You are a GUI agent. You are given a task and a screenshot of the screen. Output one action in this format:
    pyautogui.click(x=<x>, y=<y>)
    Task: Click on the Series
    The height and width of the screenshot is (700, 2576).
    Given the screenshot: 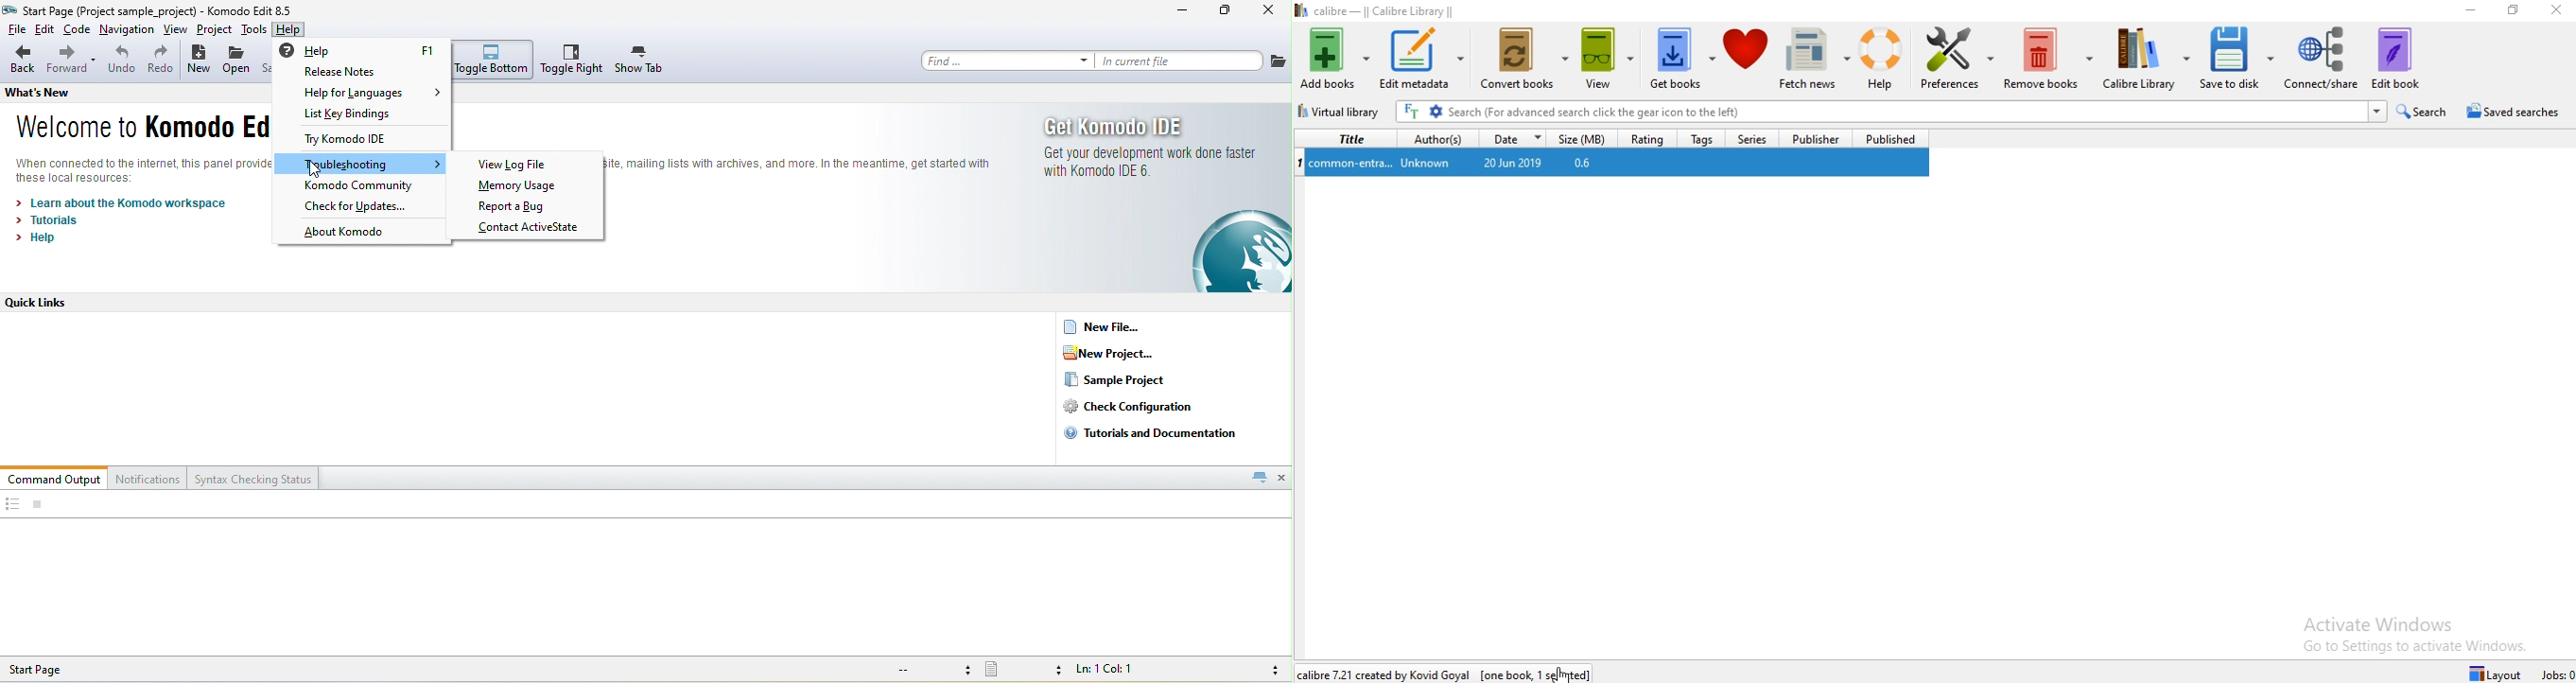 What is the action you would take?
    pyautogui.click(x=1749, y=139)
    